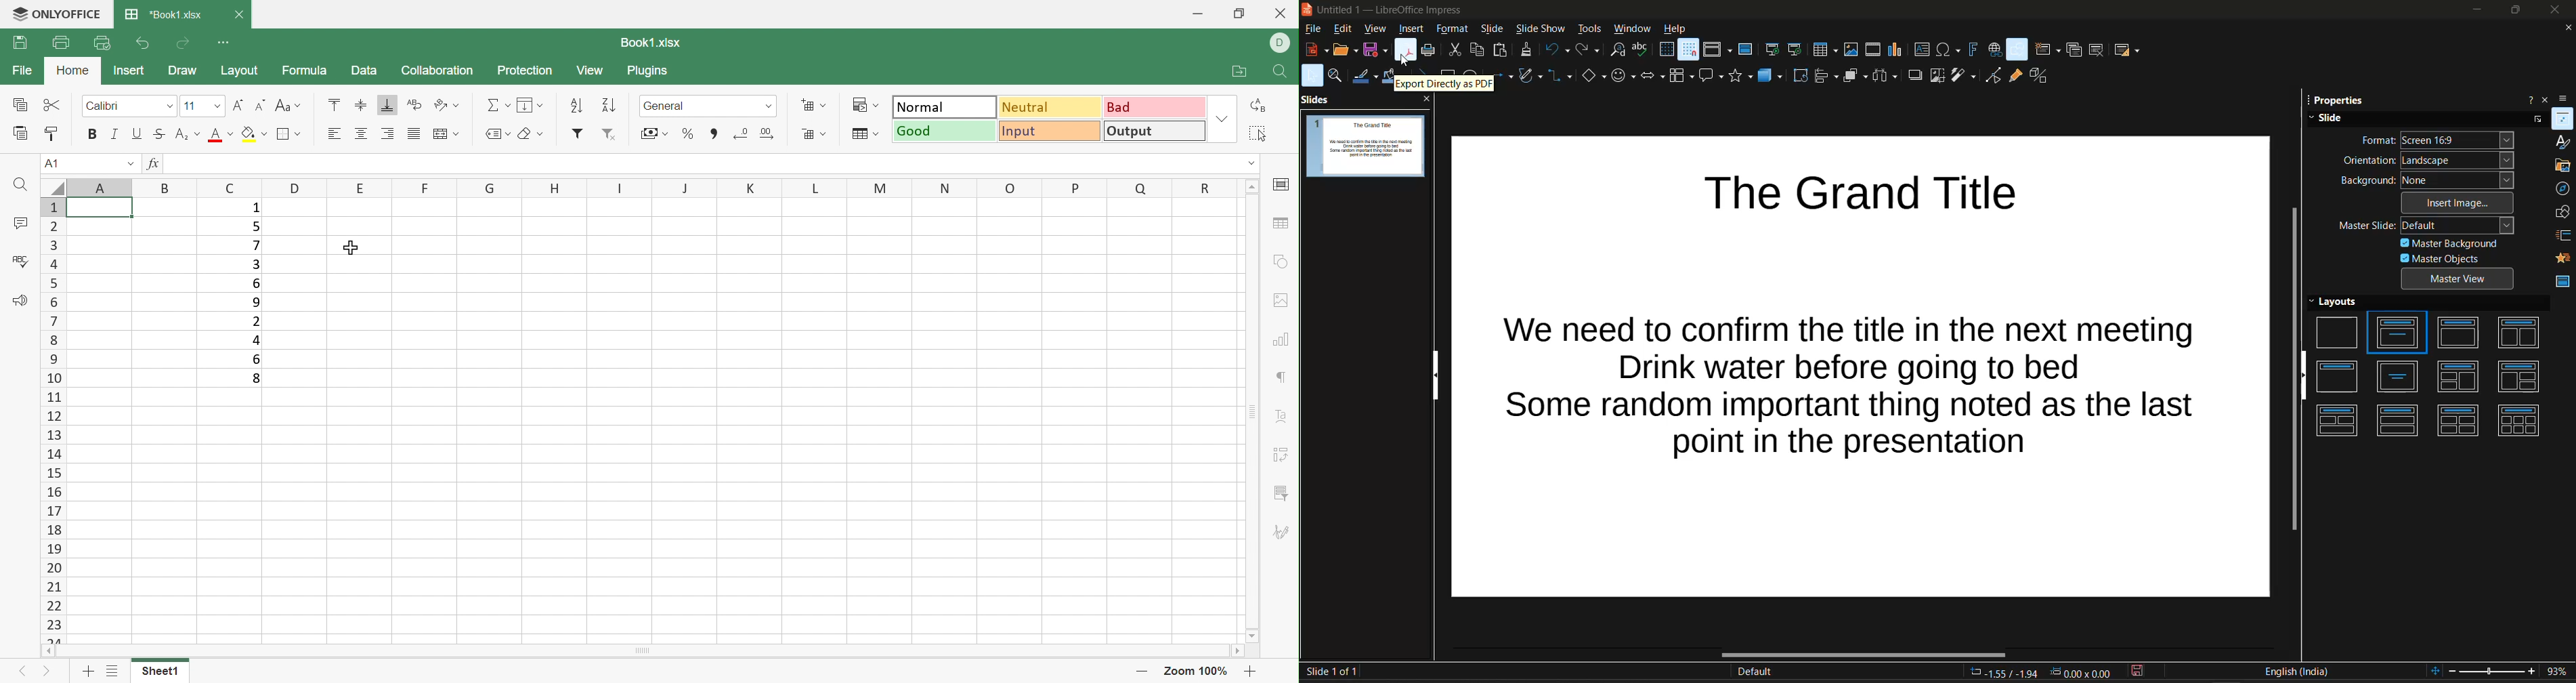 Image resolution: width=2576 pixels, height=700 pixels. I want to click on Cut, so click(54, 104).